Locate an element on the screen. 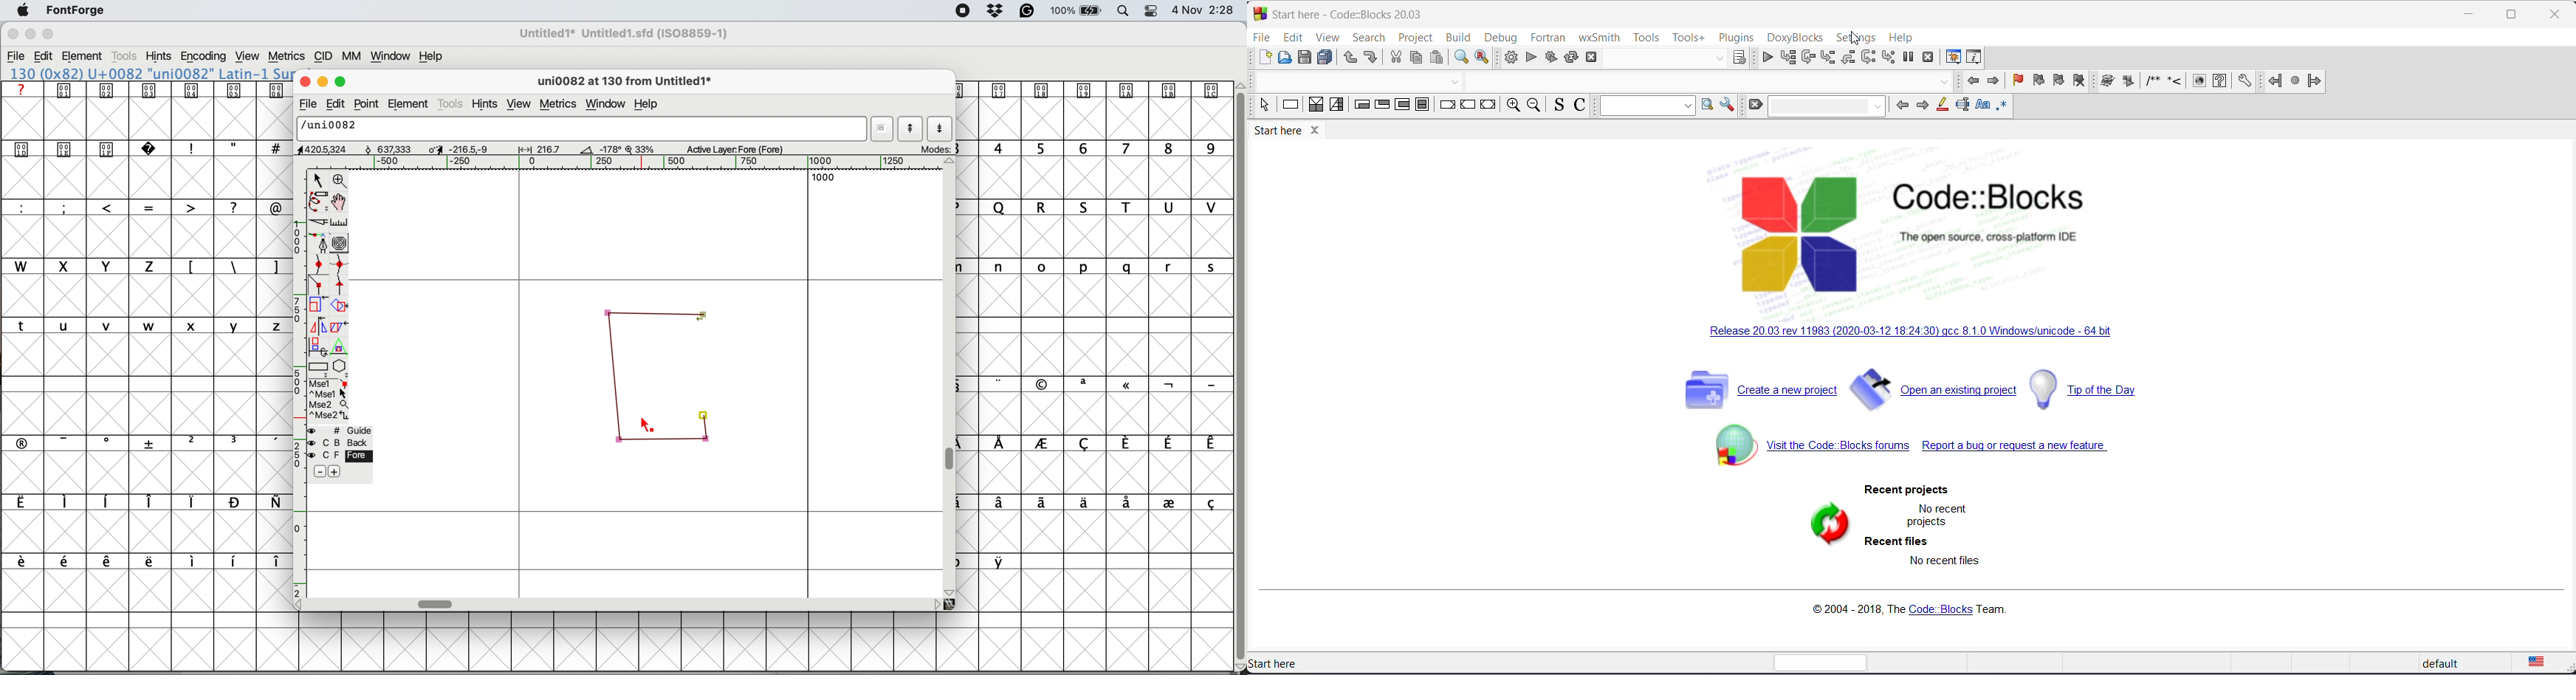  vertical scroll bar is located at coordinates (1239, 372).